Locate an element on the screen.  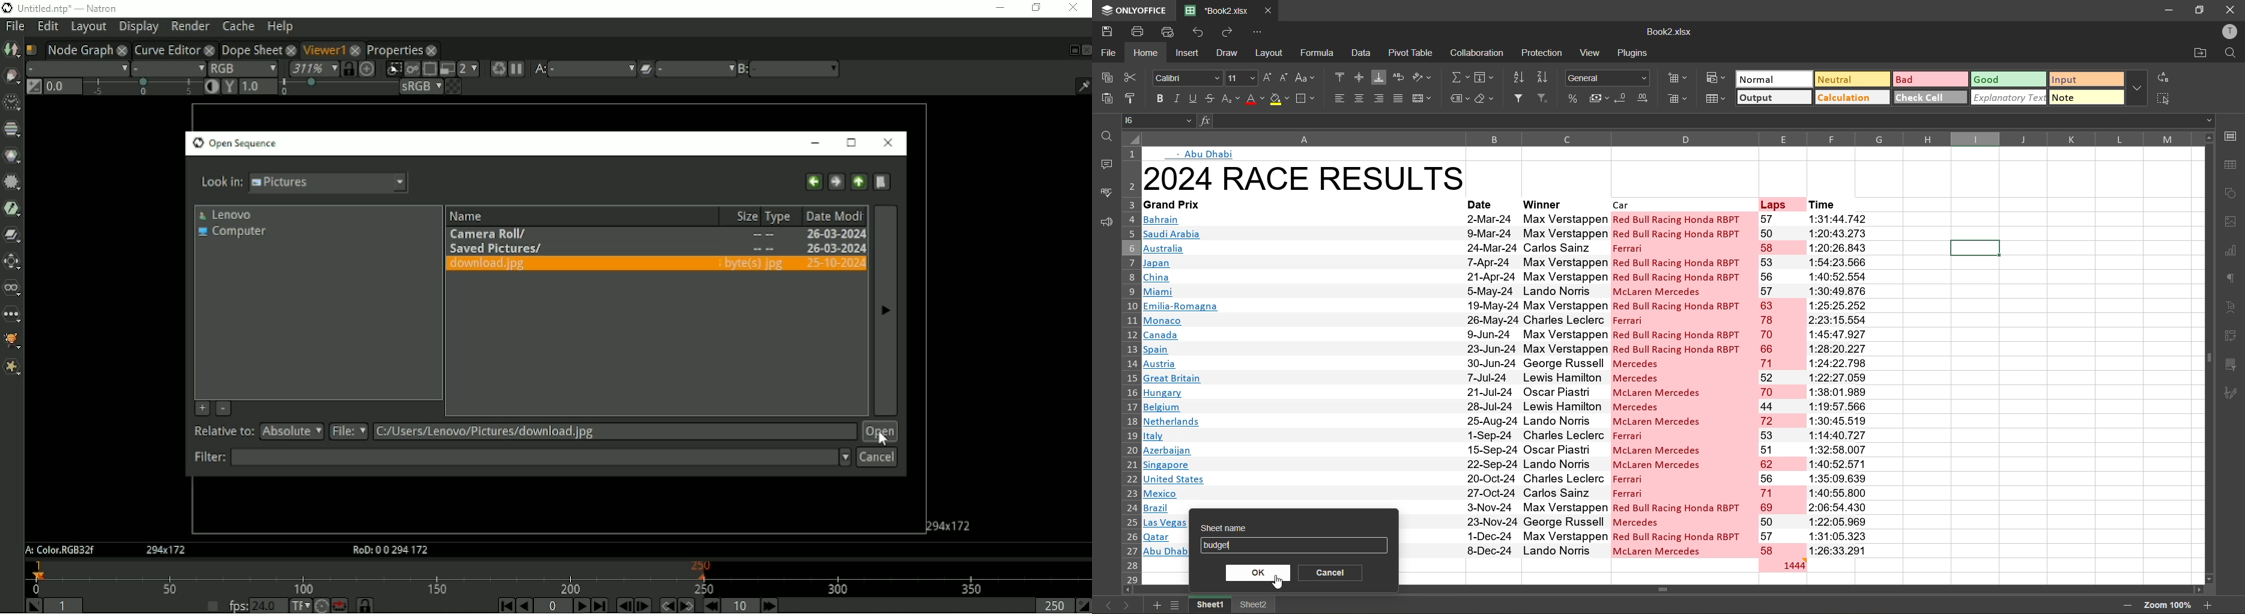
bold is located at coordinates (1157, 99).